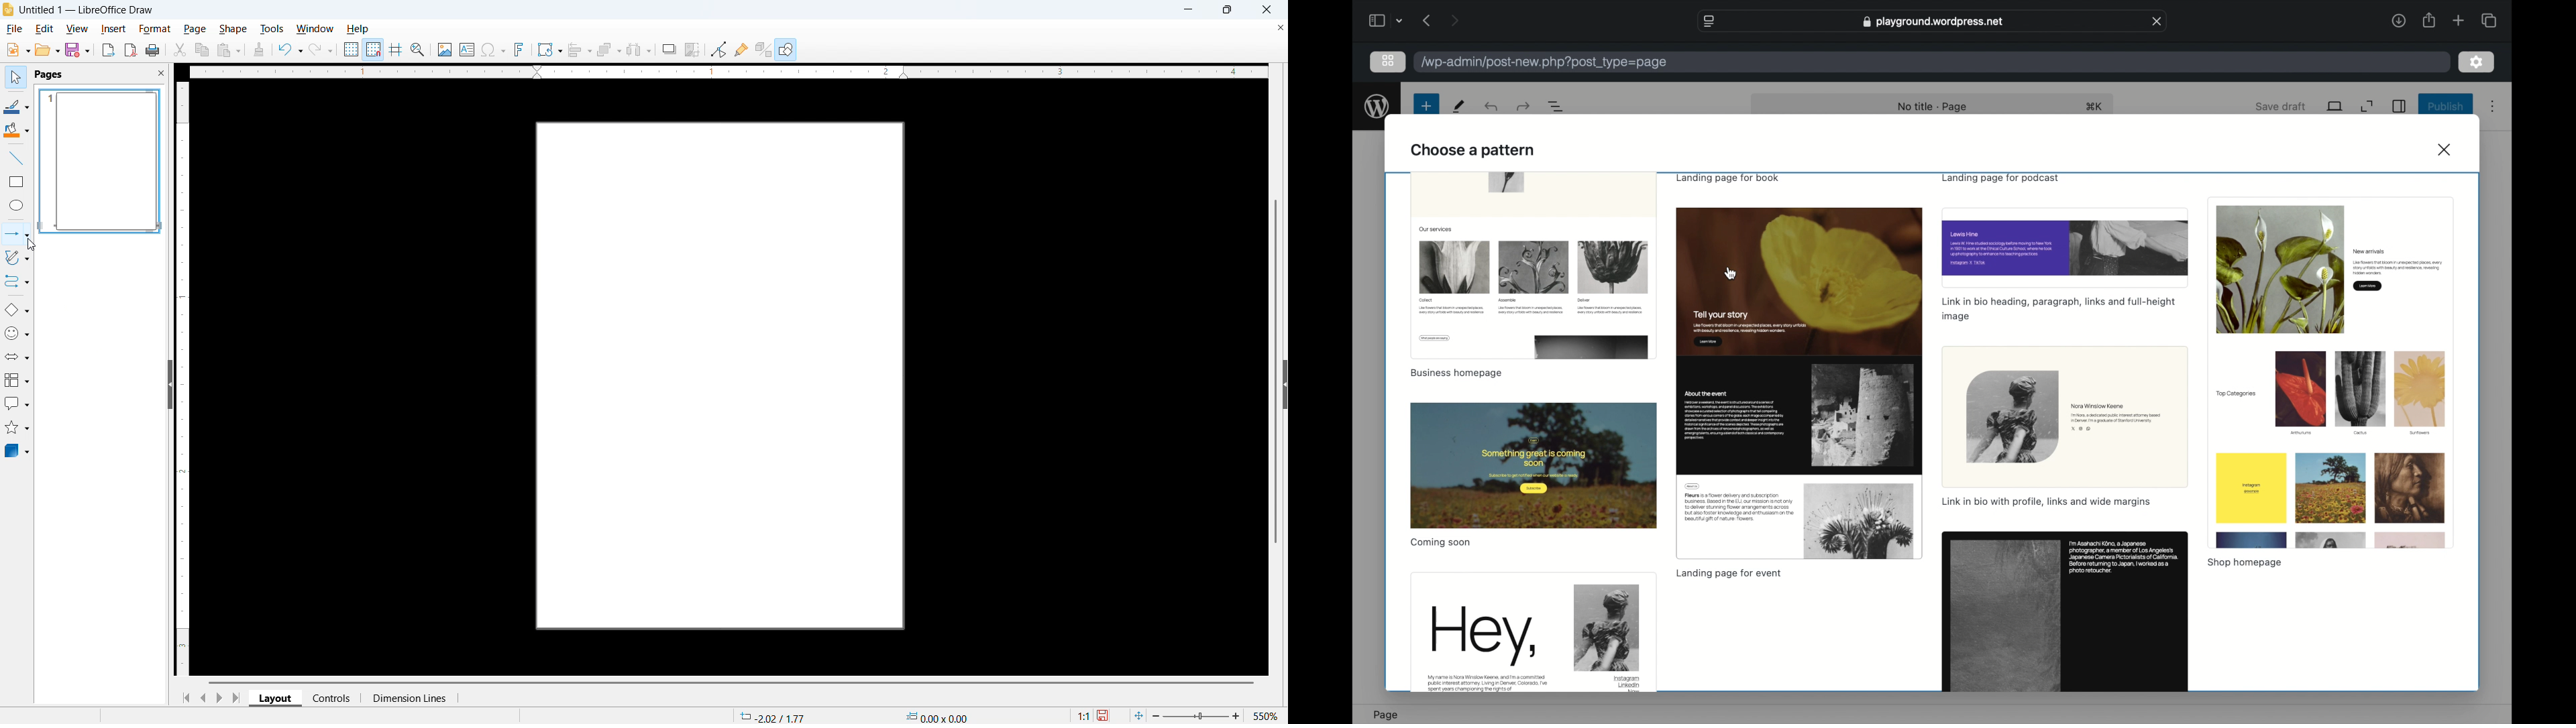 This screenshot has height=728, width=2576. What do you see at coordinates (113, 28) in the screenshot?
I see `Insert ` at bounding box center [113, 28].